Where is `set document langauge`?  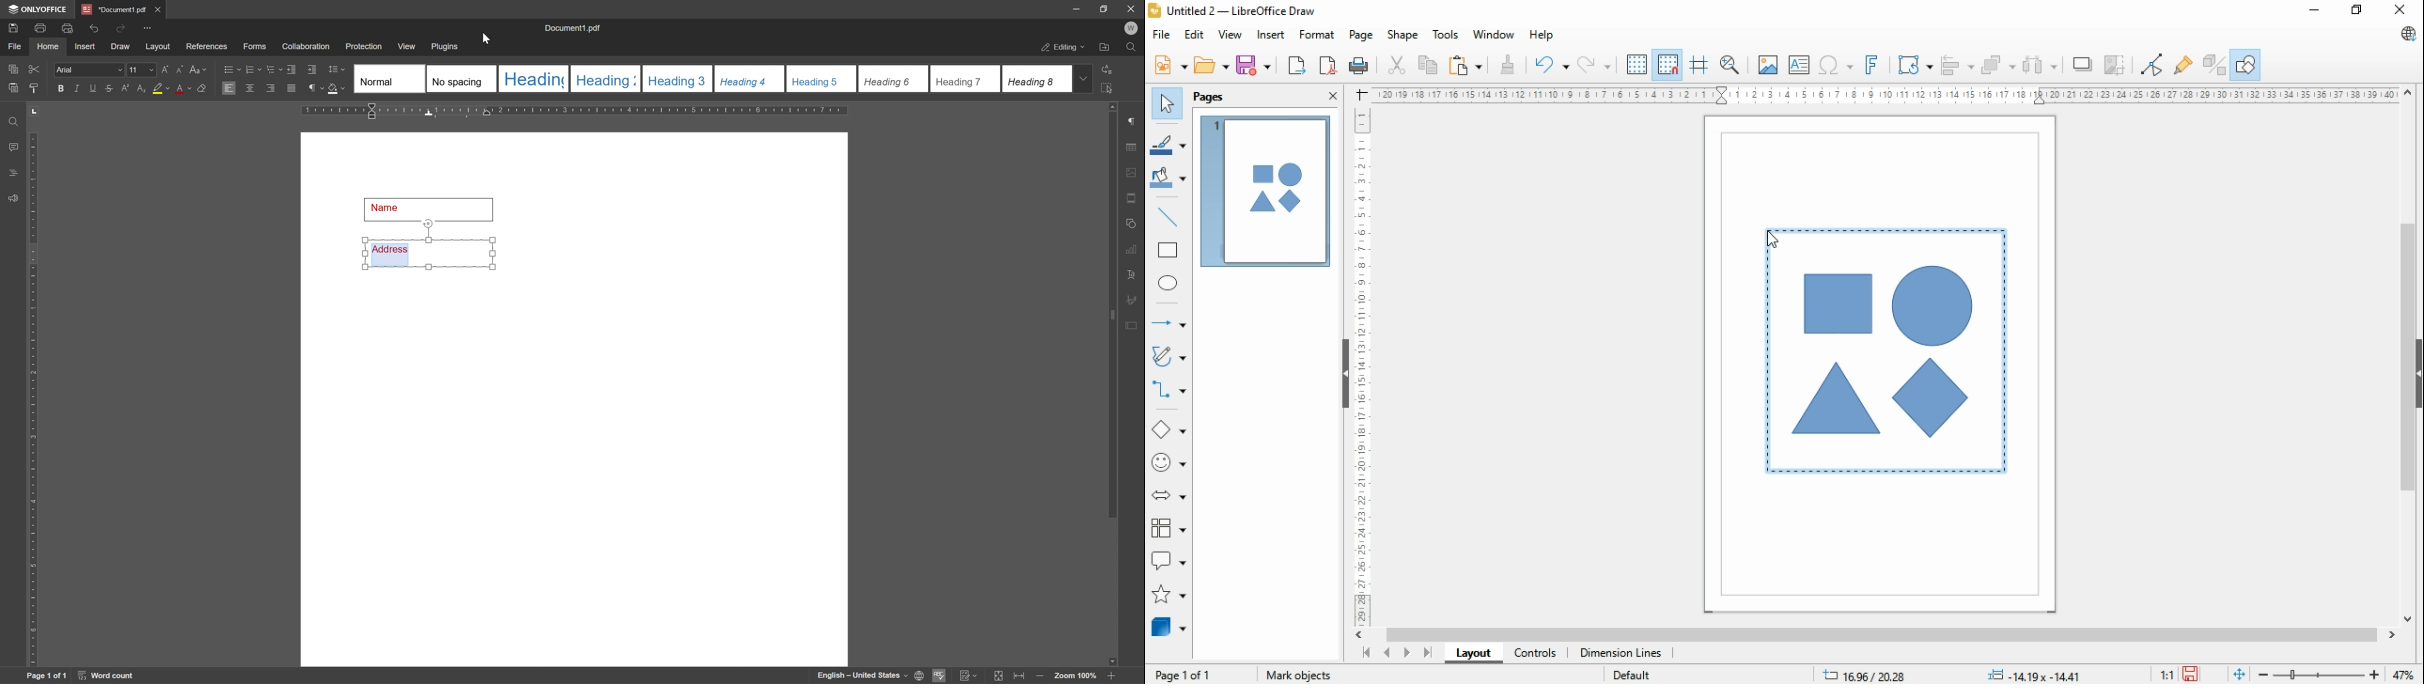
set document langauge is located at coordinates (920, 676).